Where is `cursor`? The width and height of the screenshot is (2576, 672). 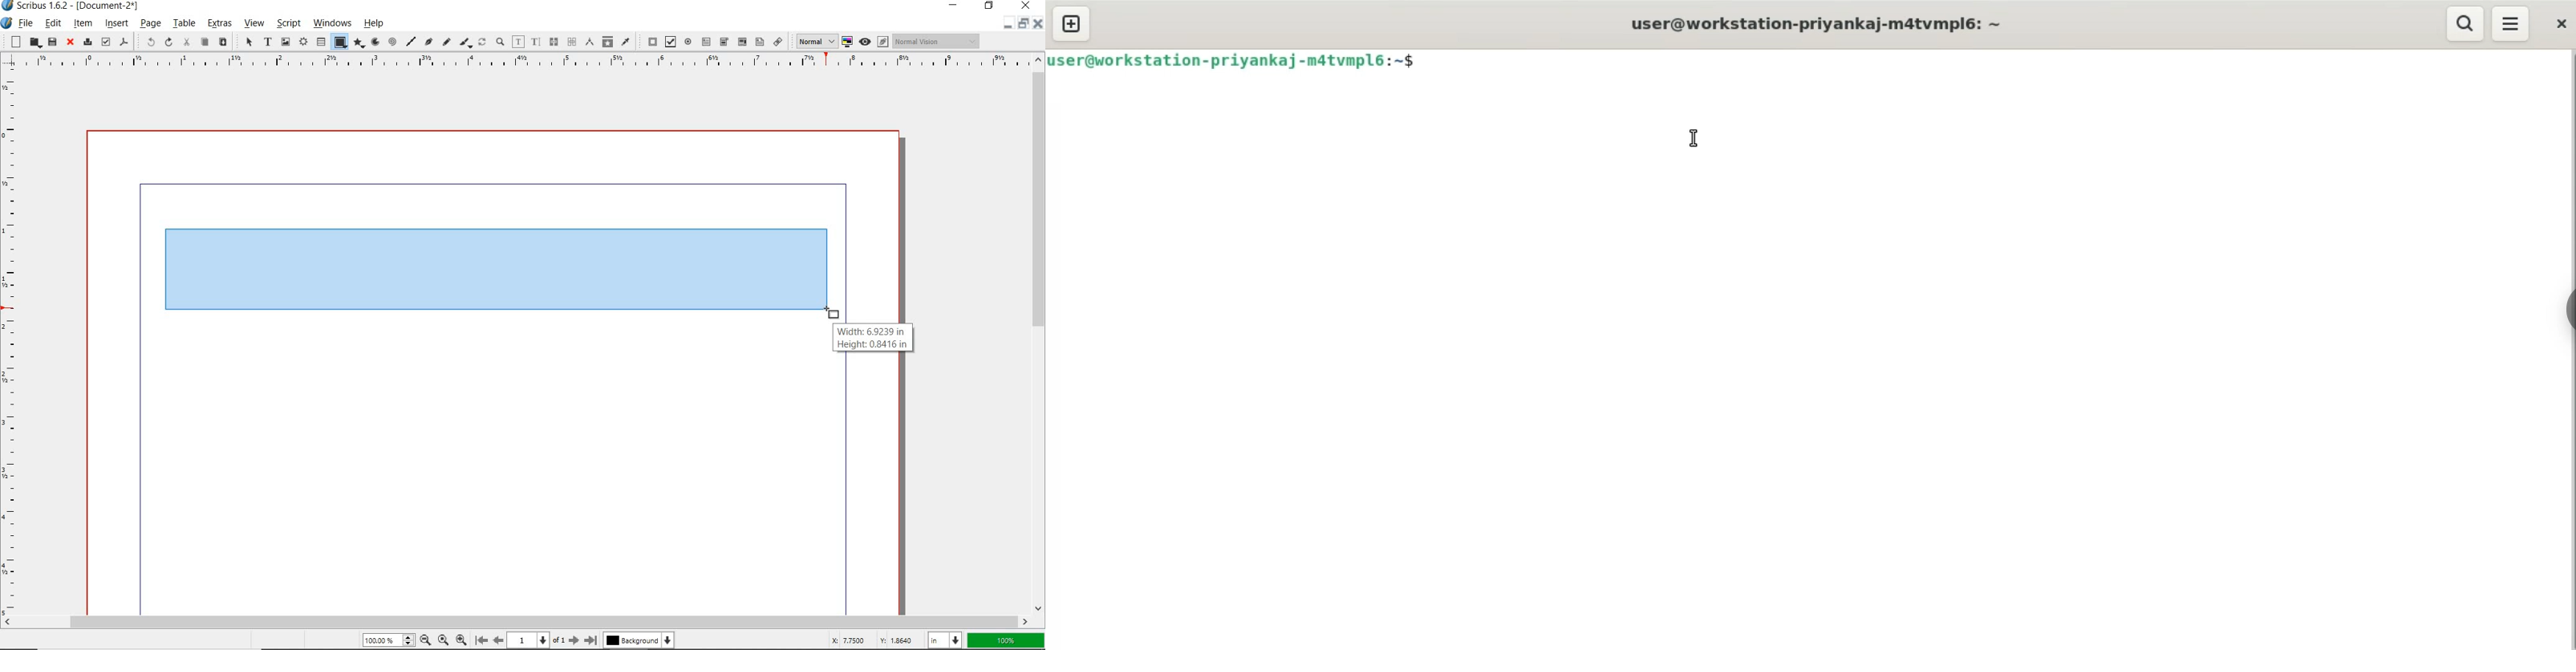
cursor is located at coordinates (1691, 140).